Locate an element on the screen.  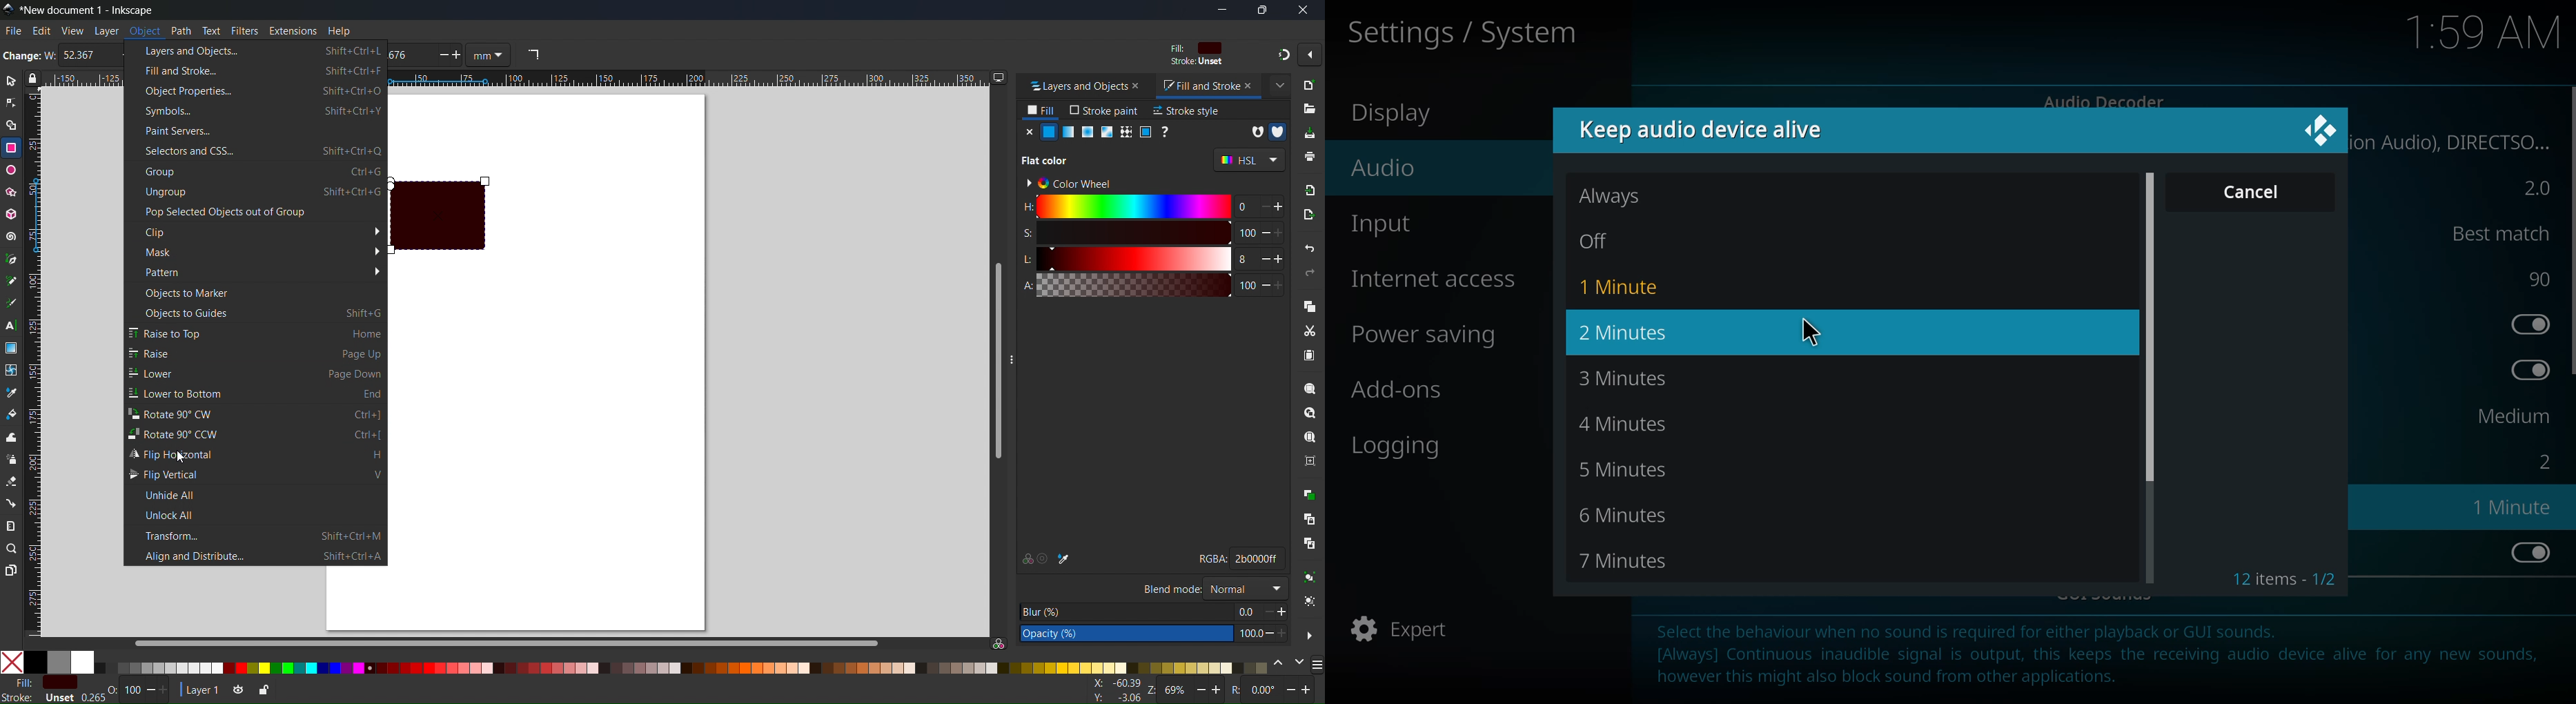
Zoom Selection is located at coordinates (1309, 389).